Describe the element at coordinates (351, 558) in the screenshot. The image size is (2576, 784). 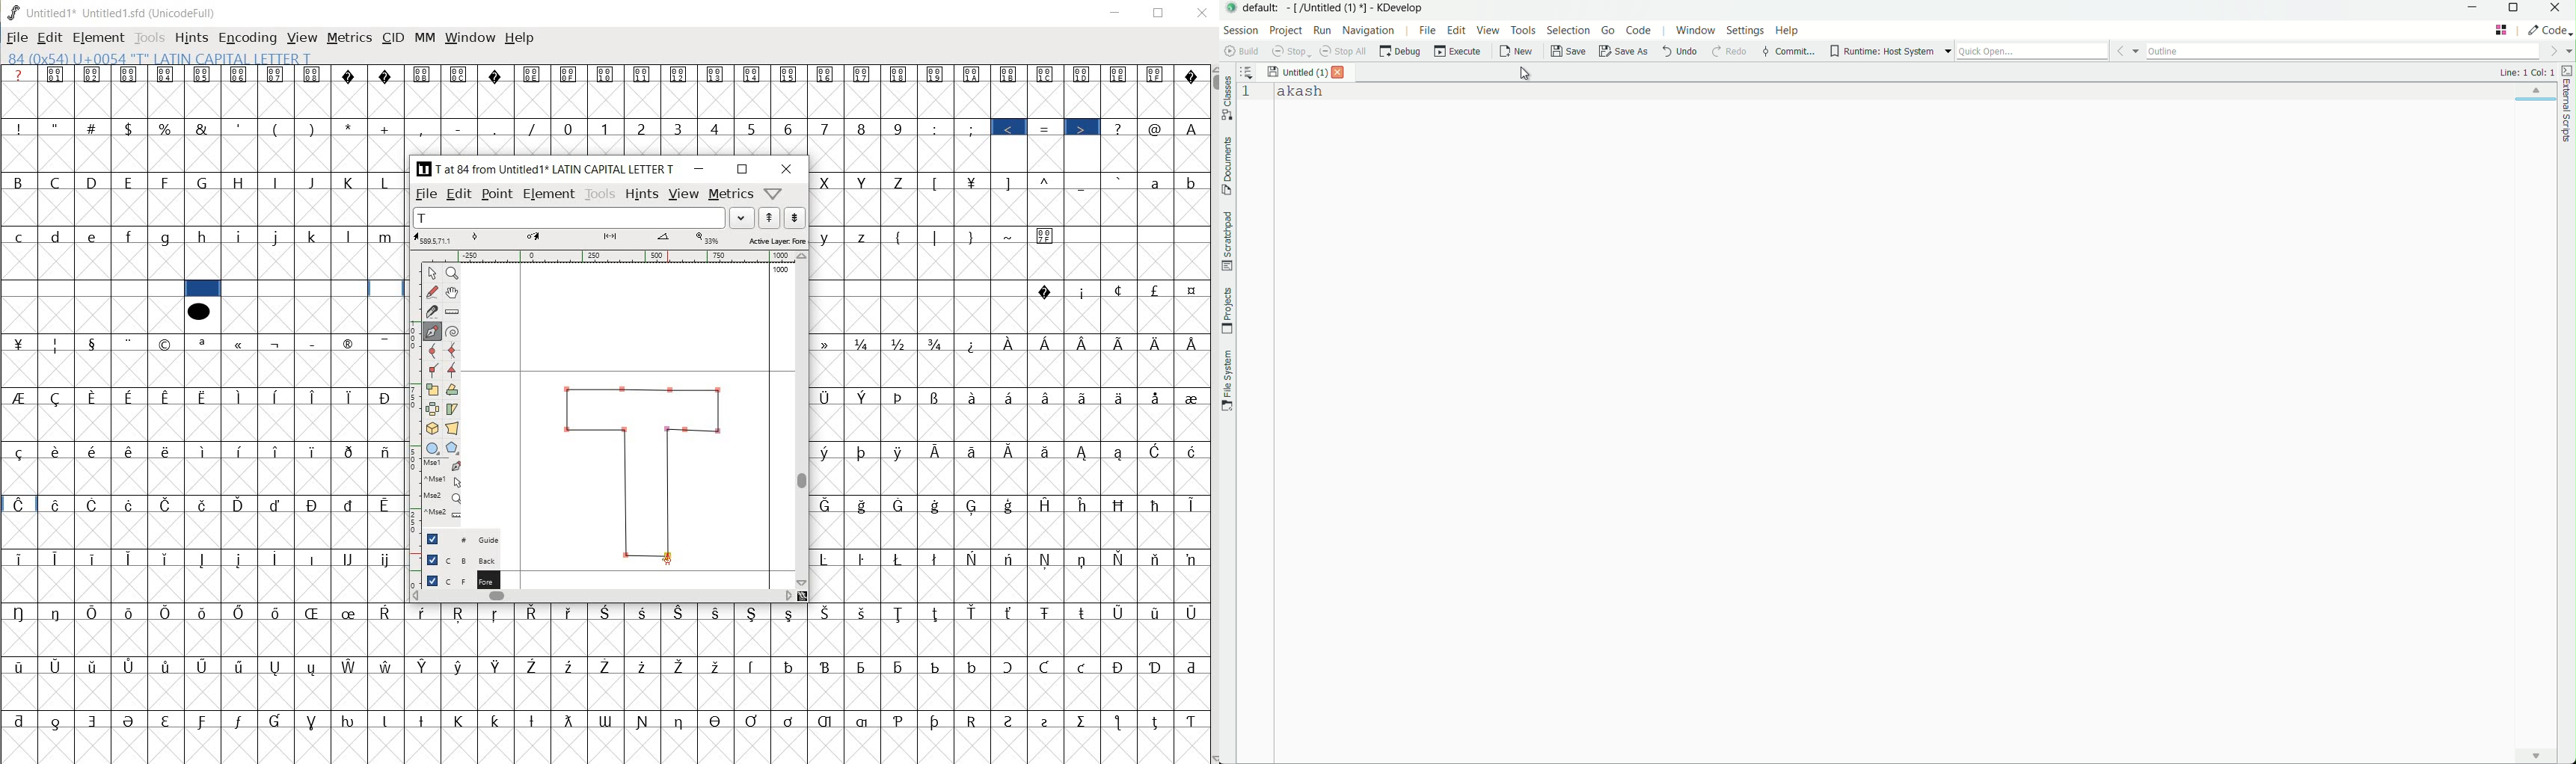
I see `Symbol` at that location.